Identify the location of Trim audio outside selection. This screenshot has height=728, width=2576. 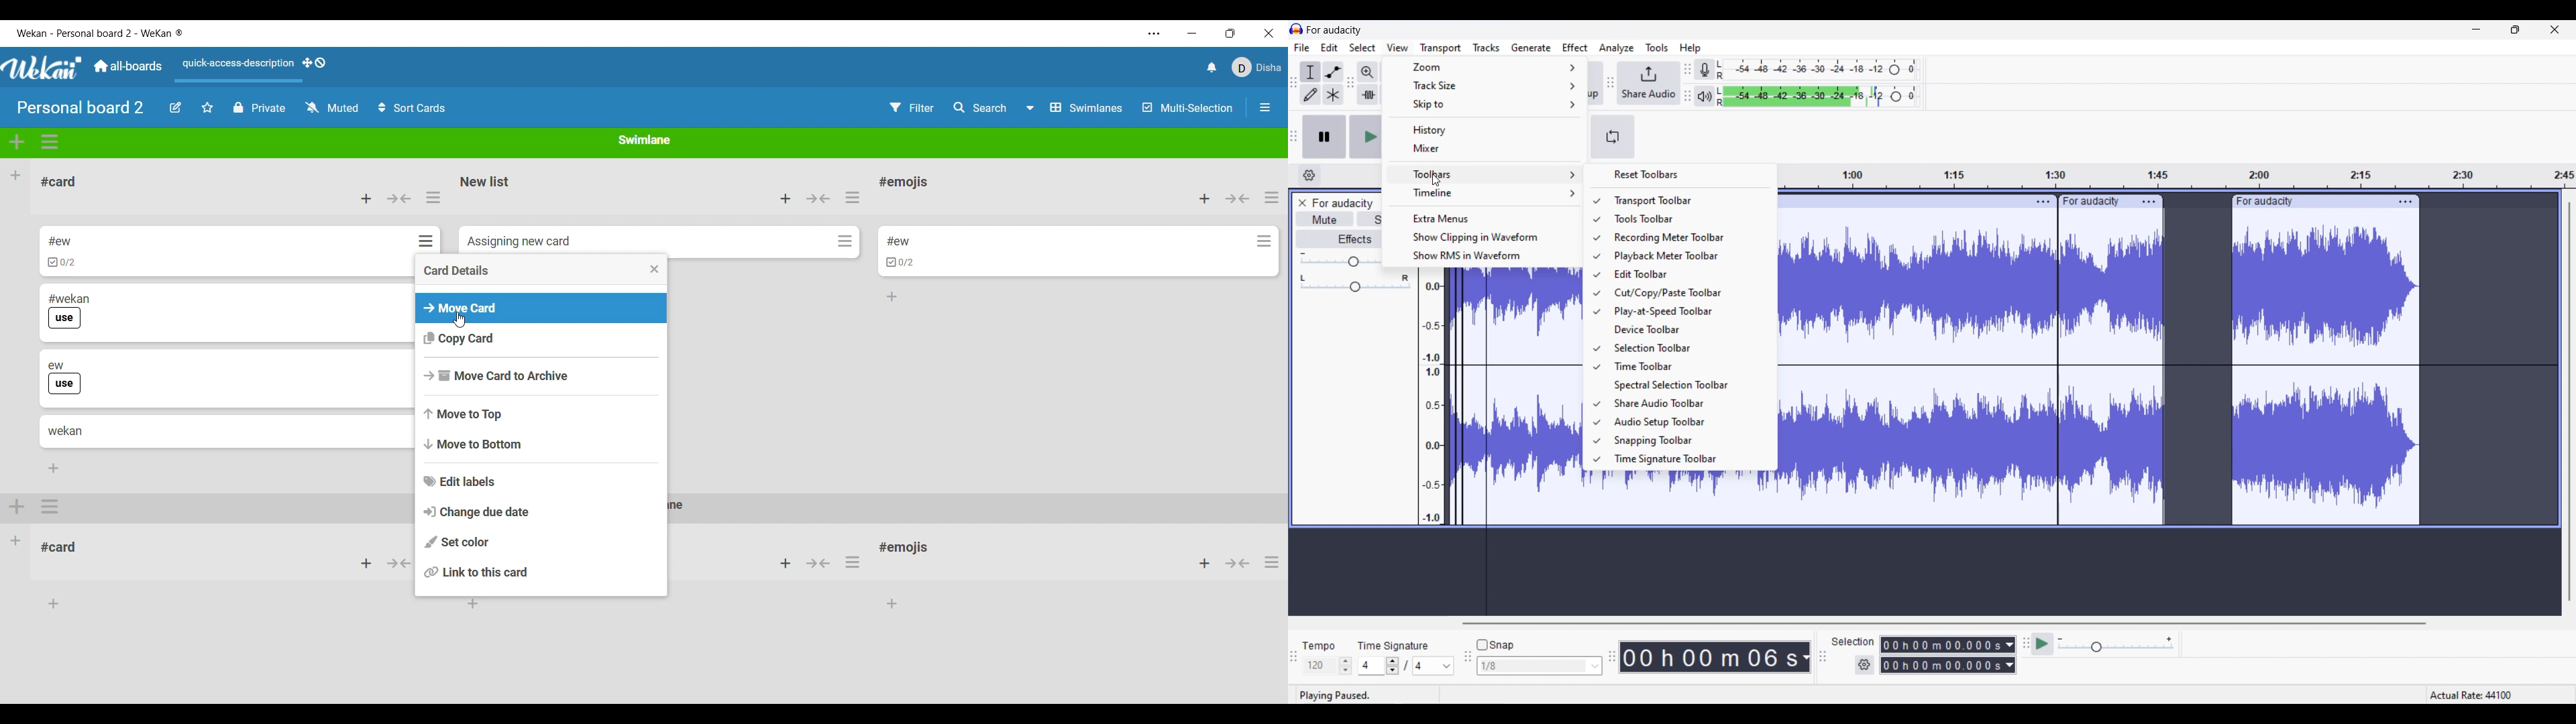
(1368, 95).